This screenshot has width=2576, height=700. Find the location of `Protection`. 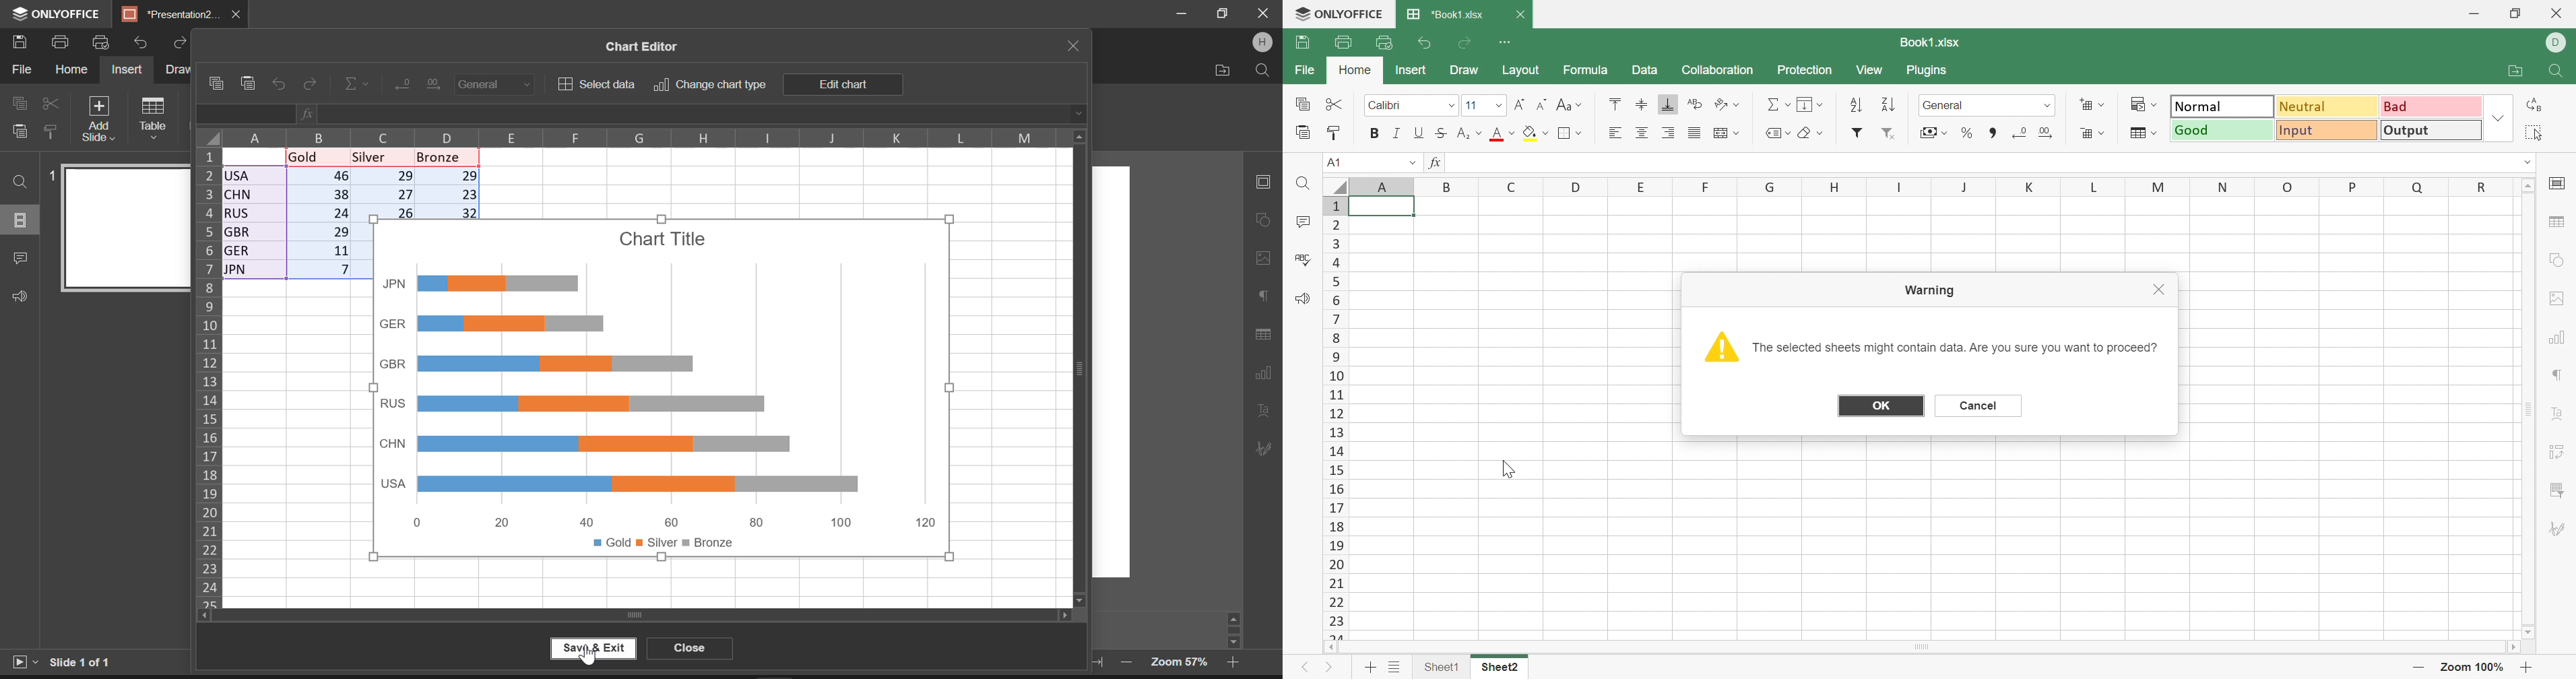

Protection is located at coordinates (1807, 69).